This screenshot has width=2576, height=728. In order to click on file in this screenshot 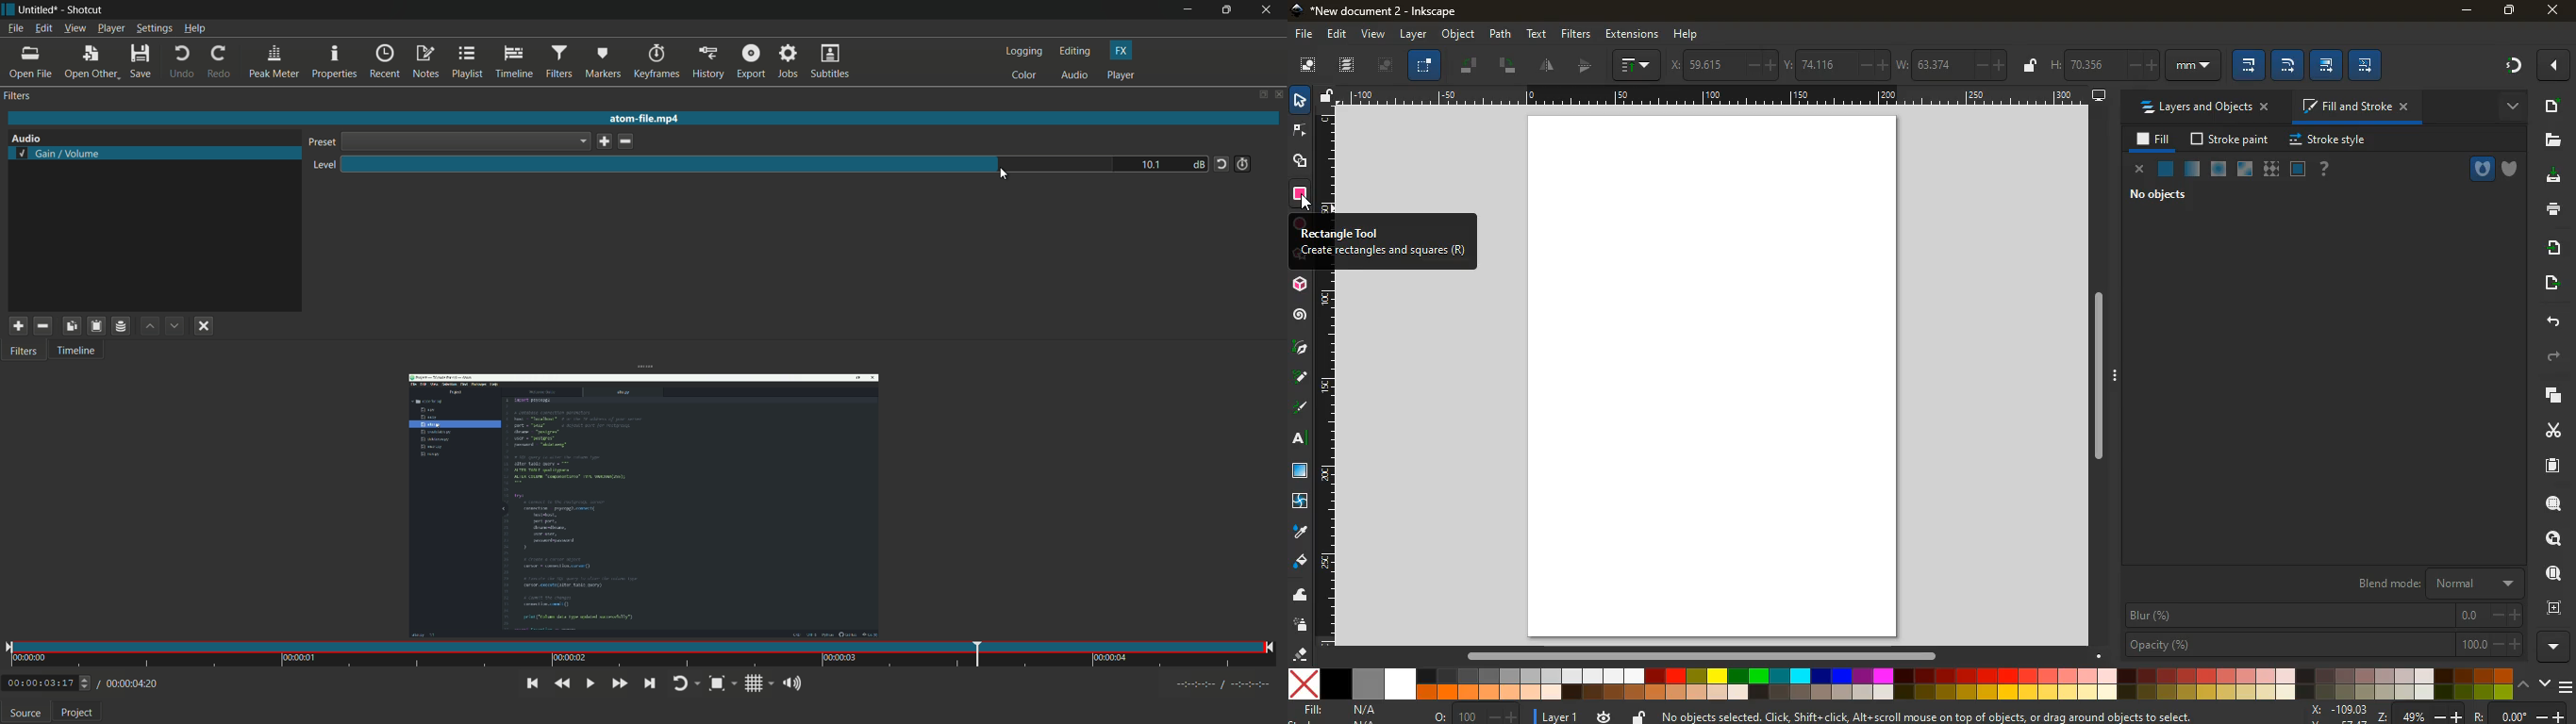, I will do `click(1302, 35)`.